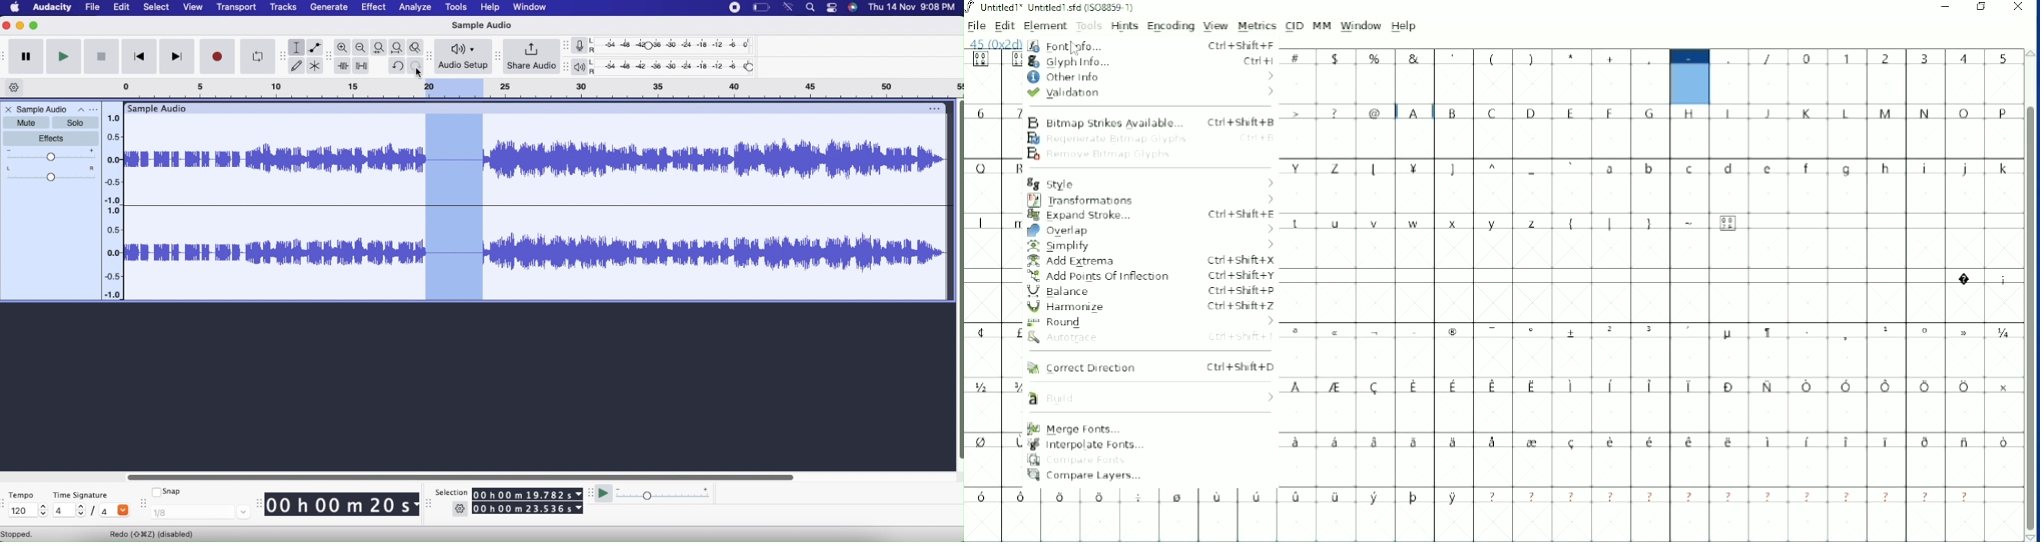  What do you see at coordinates (296, 48) in the screenshot?
I see `Selection tool` at bounding box center [296, 48].